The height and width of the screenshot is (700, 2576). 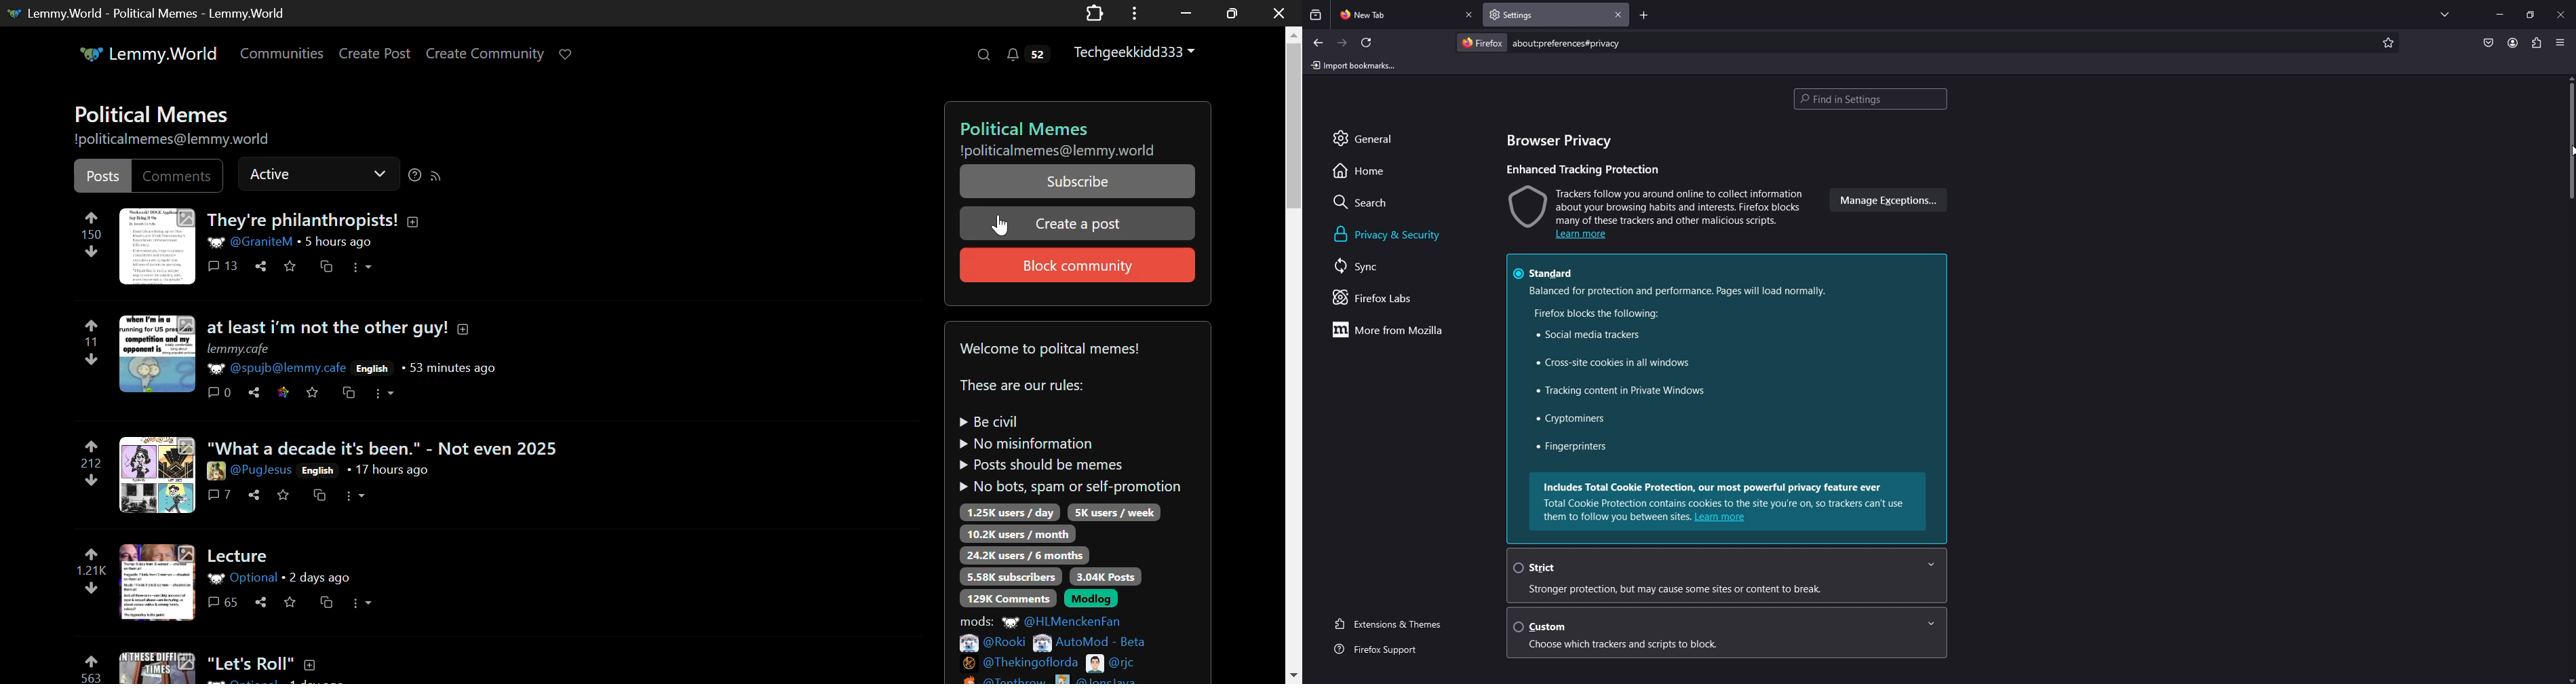 I want to click on extensions and themes, so click(x=1396, y=622).